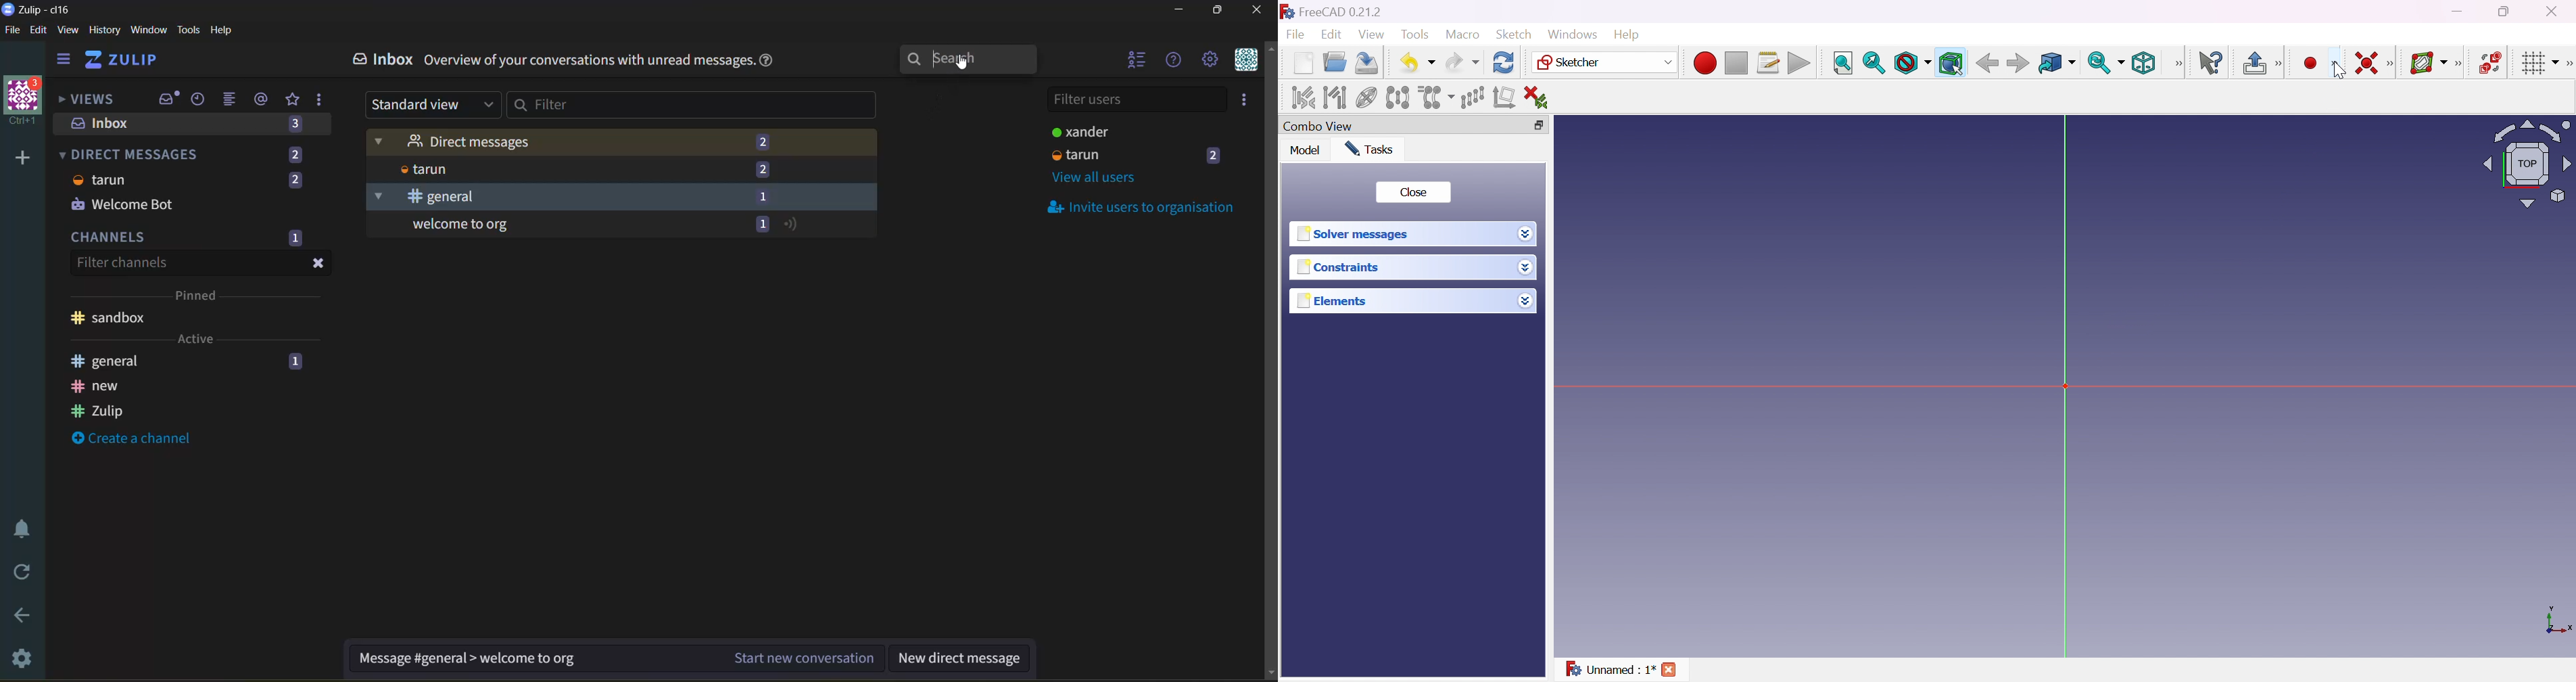  What do you see at coordinates (104, 30) in the screenshot?
I see `history` at bounding box center [104, 30].